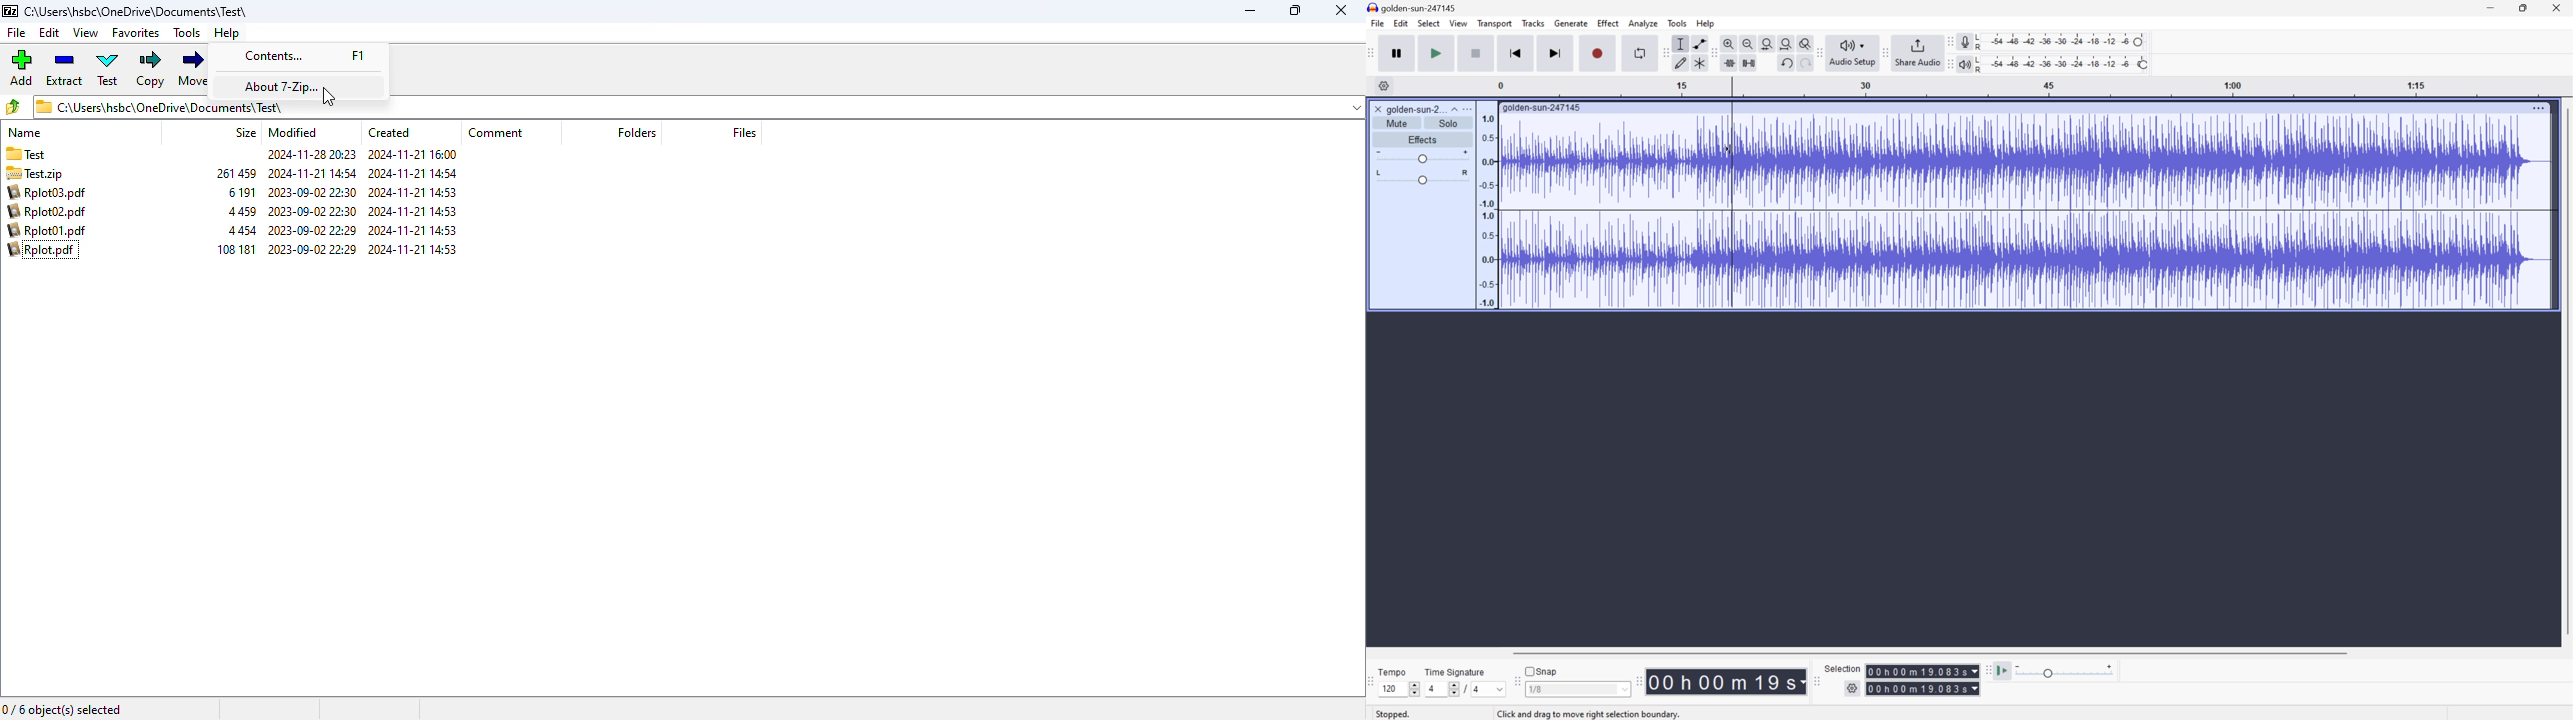 The height and width of the screenshot is (728, 2576). Describe the element at coordinates (242, 192) in the screenshot. I see `6 191` at that location.